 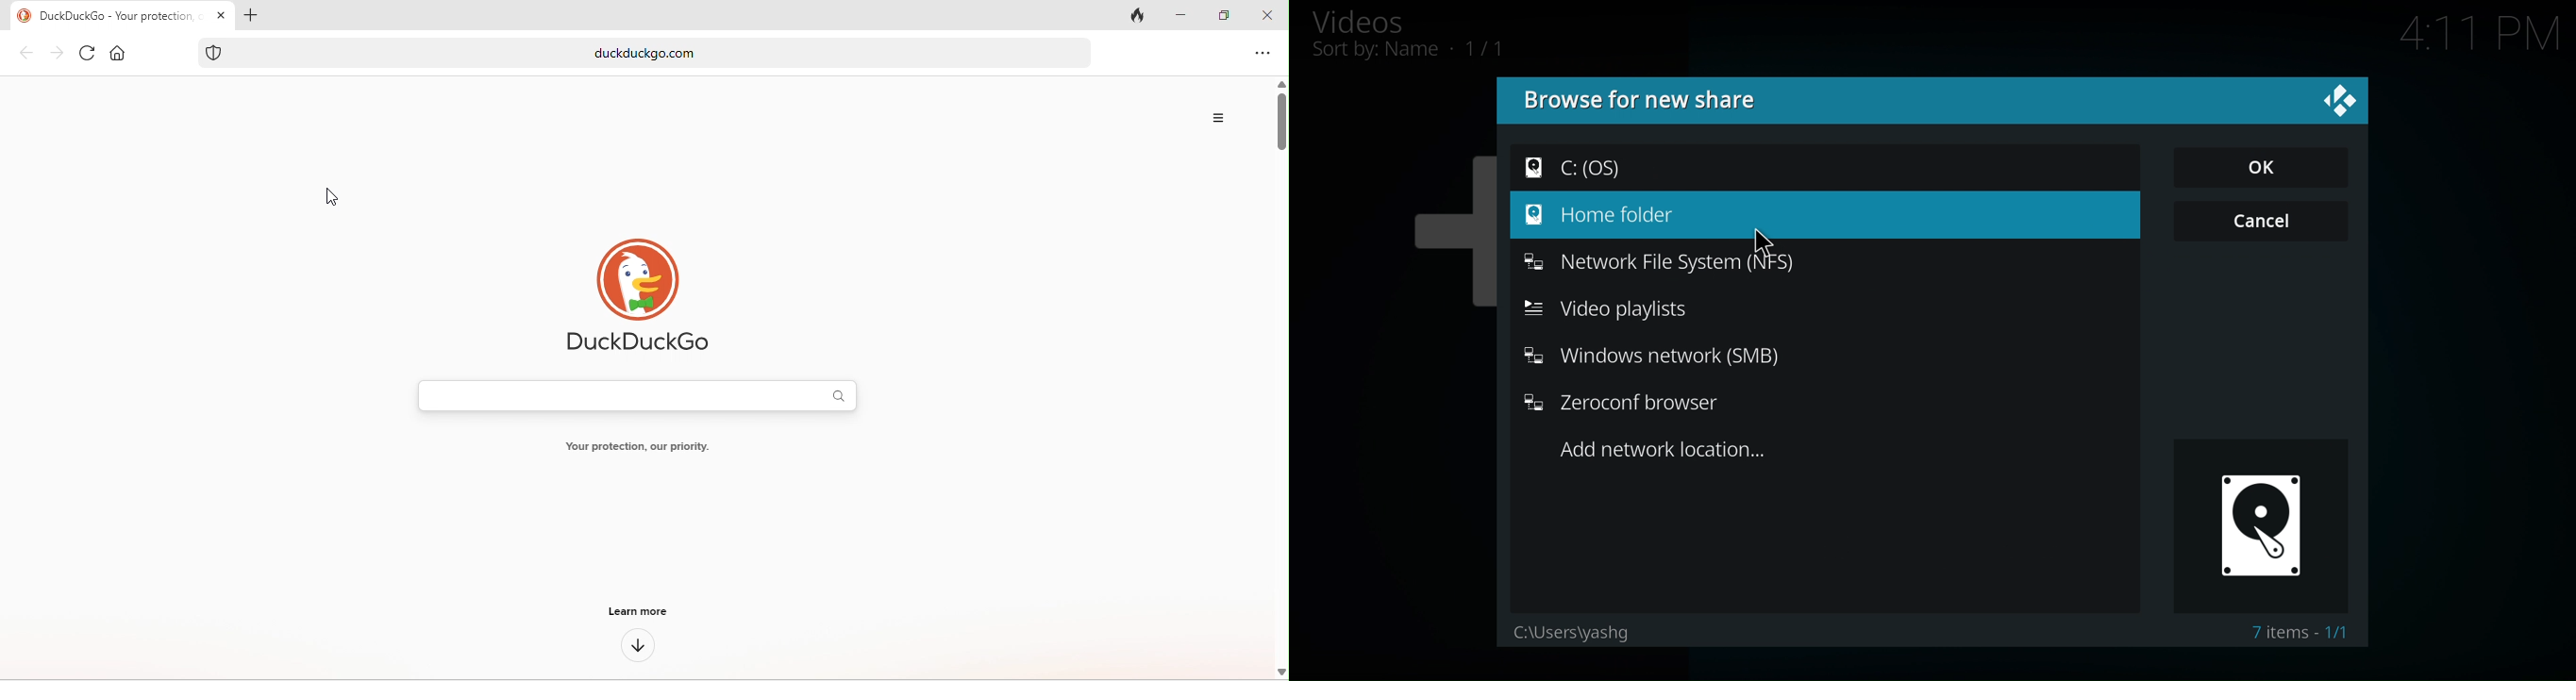 I want to click on Zeroconf browser, so click(x=1626, y=406).